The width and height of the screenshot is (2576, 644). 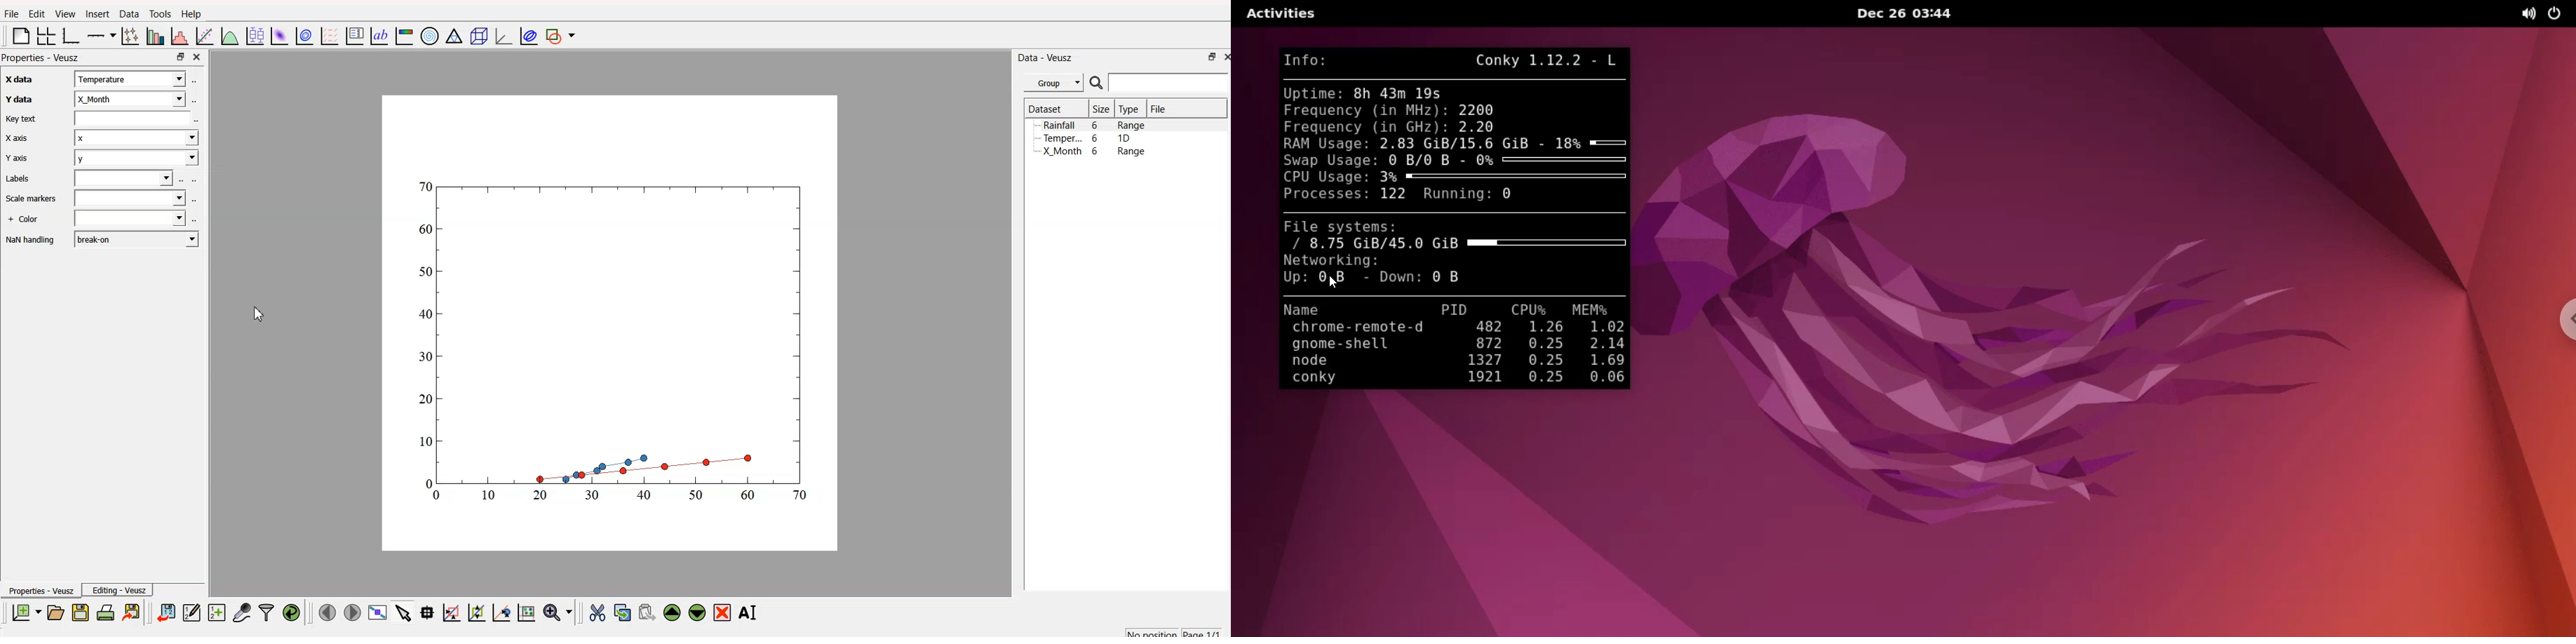 What do you see at coordinates (328, 37) in the screenshot?
I see `plot a vector field` at bounding box center [328, 37].